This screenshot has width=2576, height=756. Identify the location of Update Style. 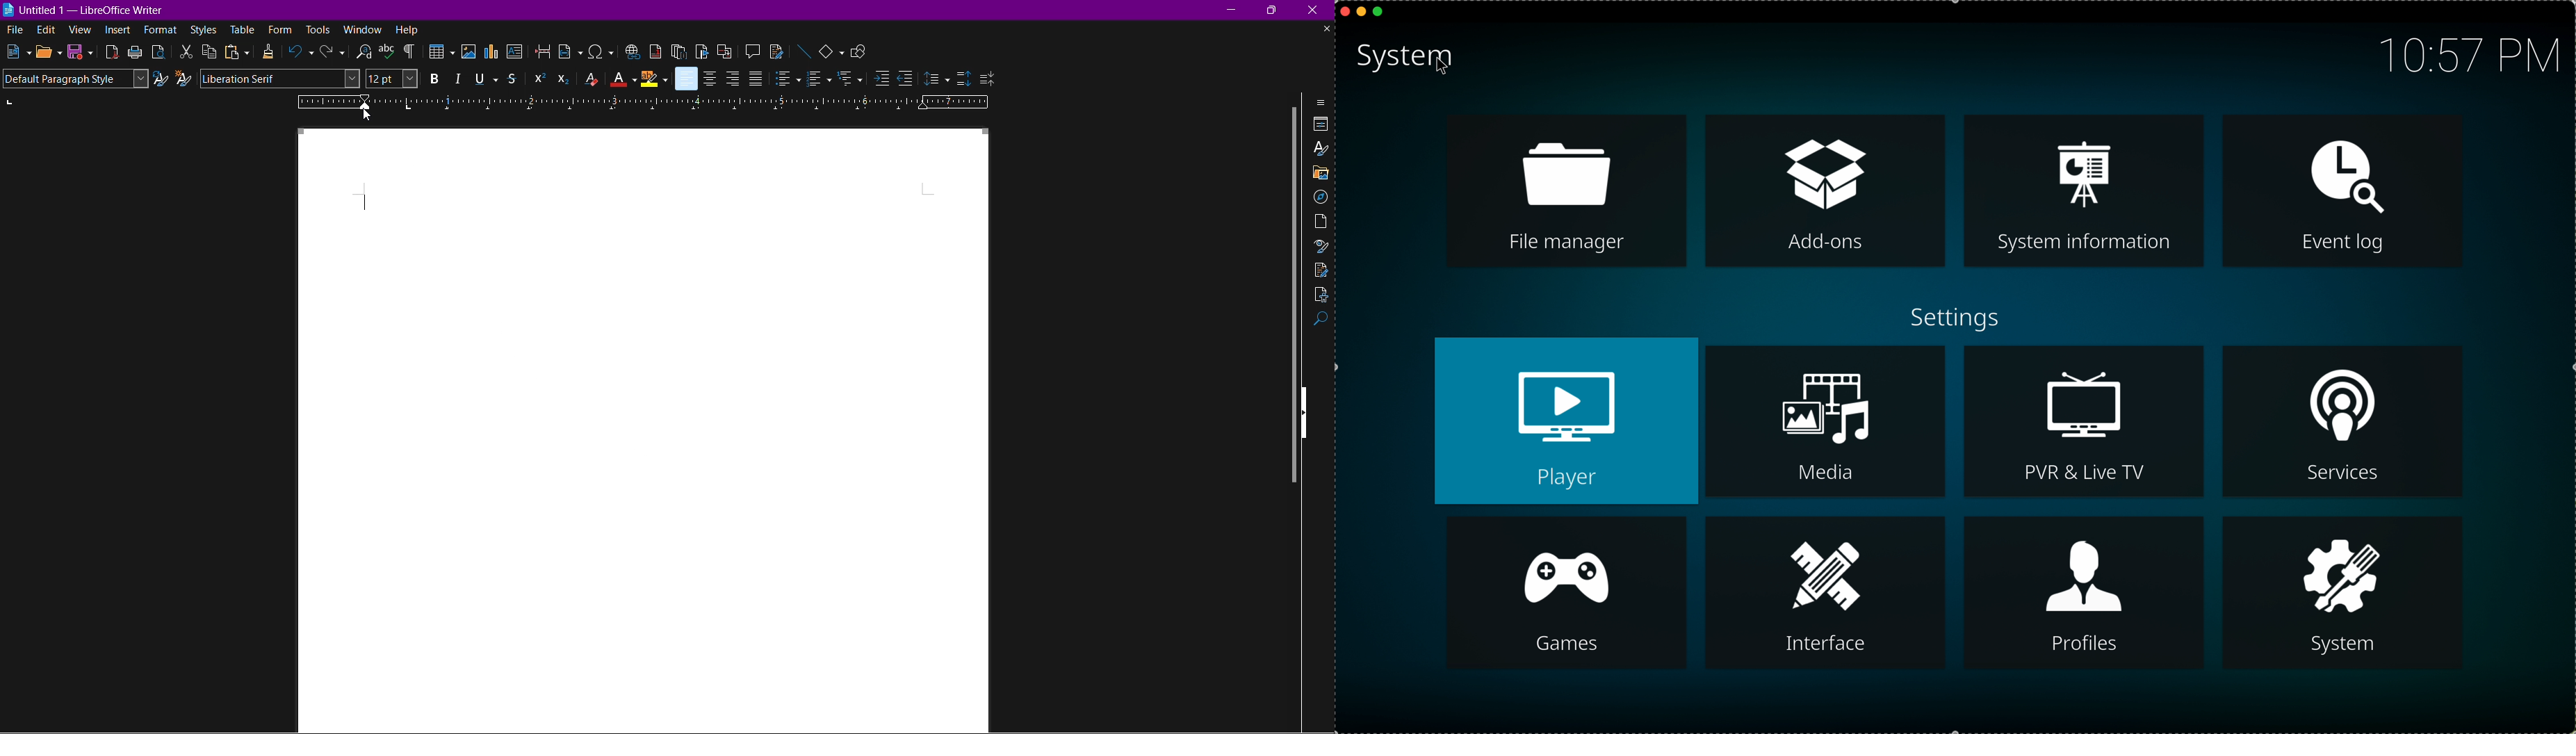
(161, 80).